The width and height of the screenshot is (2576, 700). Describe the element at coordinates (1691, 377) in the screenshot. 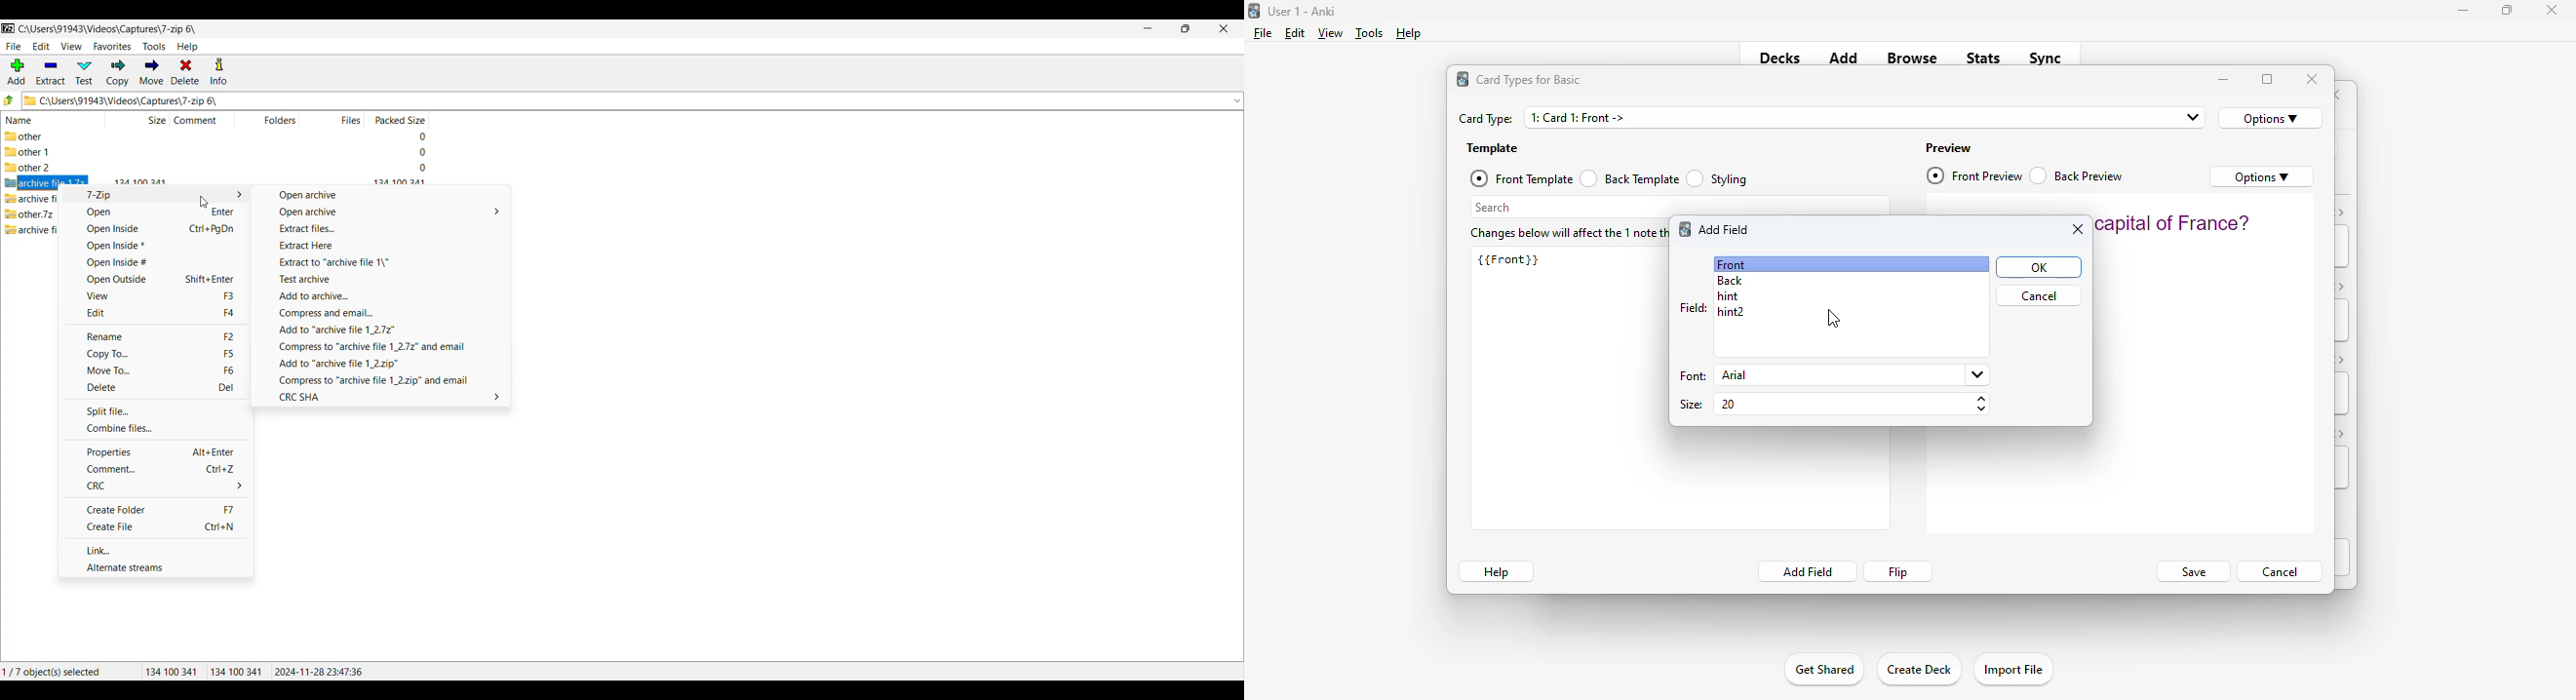

I see `font` at that location.